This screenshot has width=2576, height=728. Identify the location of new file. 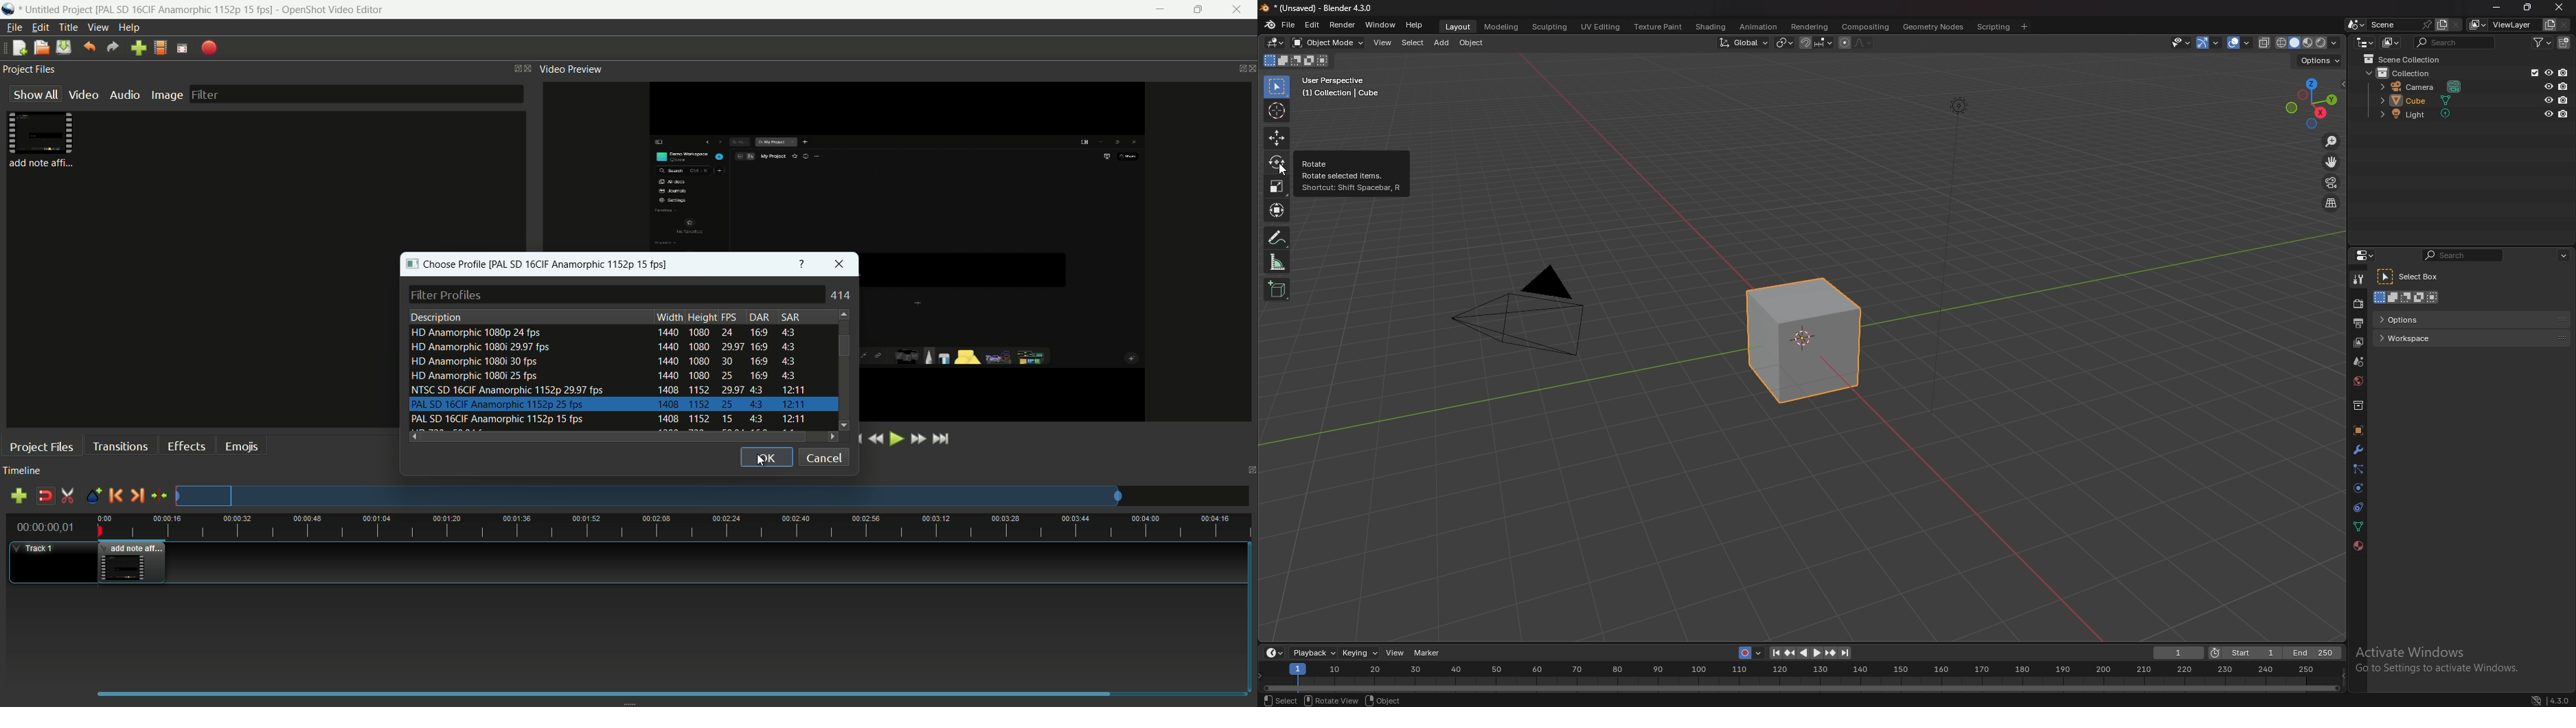
(16, 49).